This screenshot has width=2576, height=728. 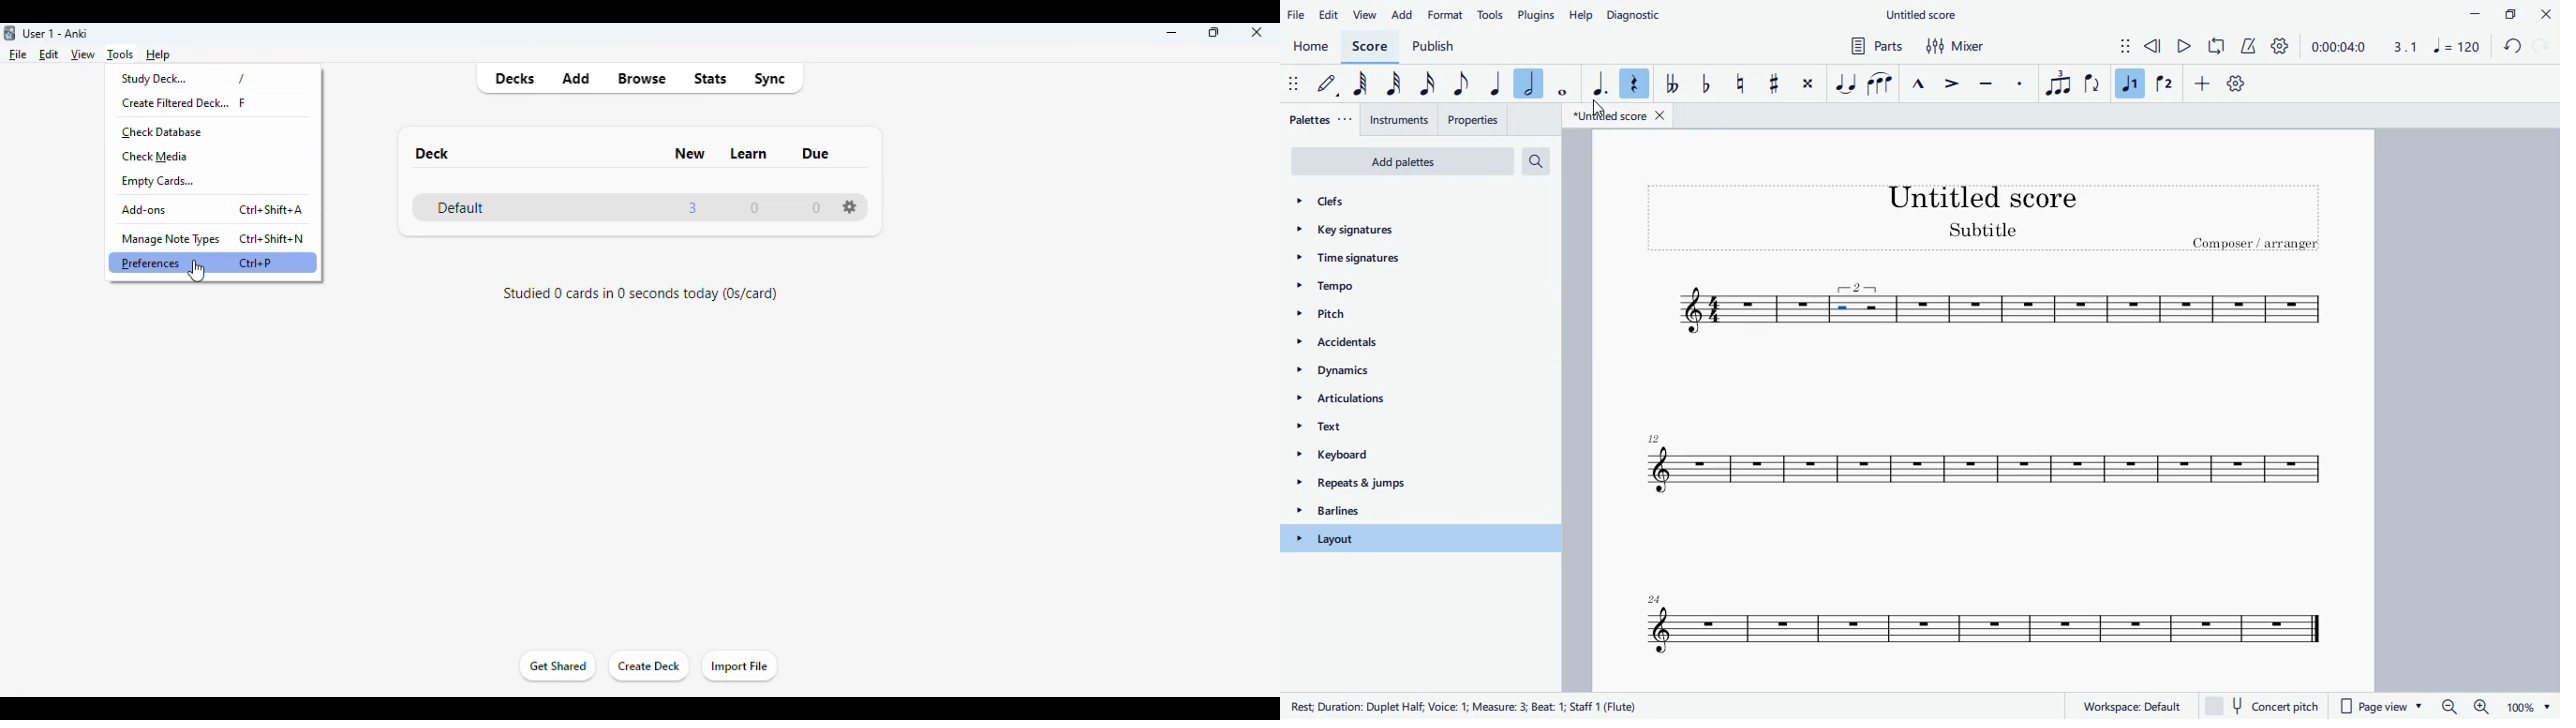 What do you see at coordinates (642, 78) in the screenshot?
I see `browse` at bounding box center [642, 78].